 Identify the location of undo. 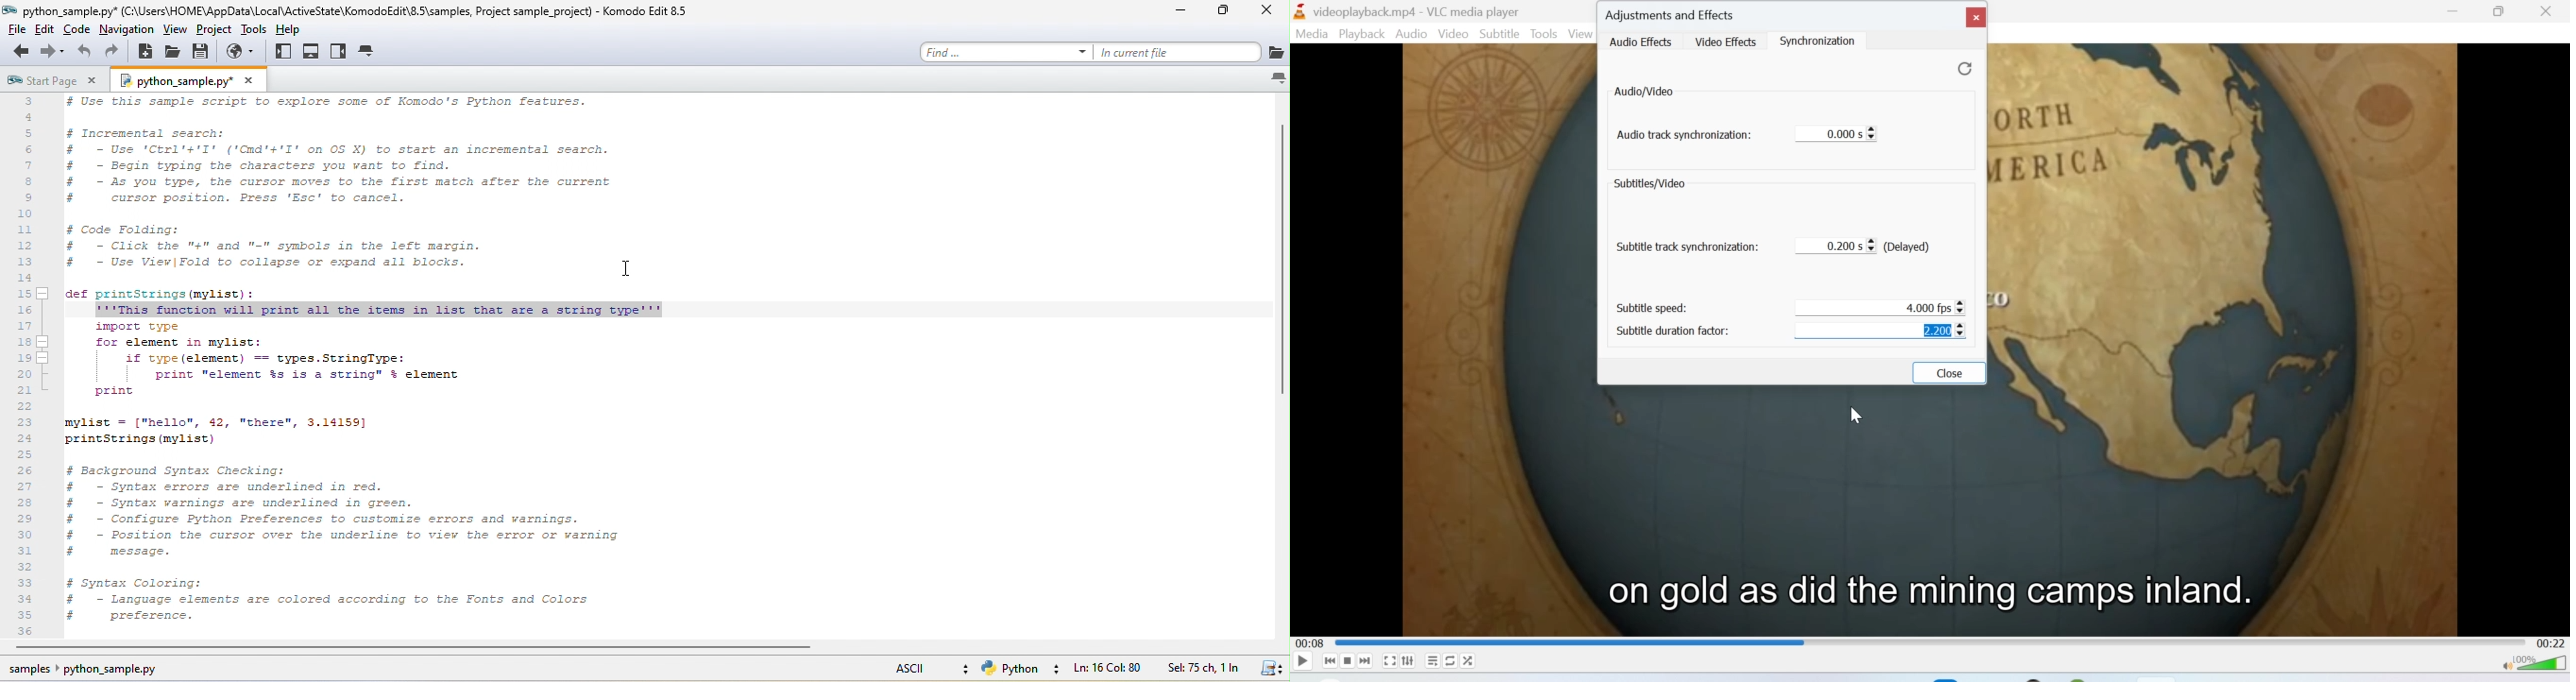
(83, 53).